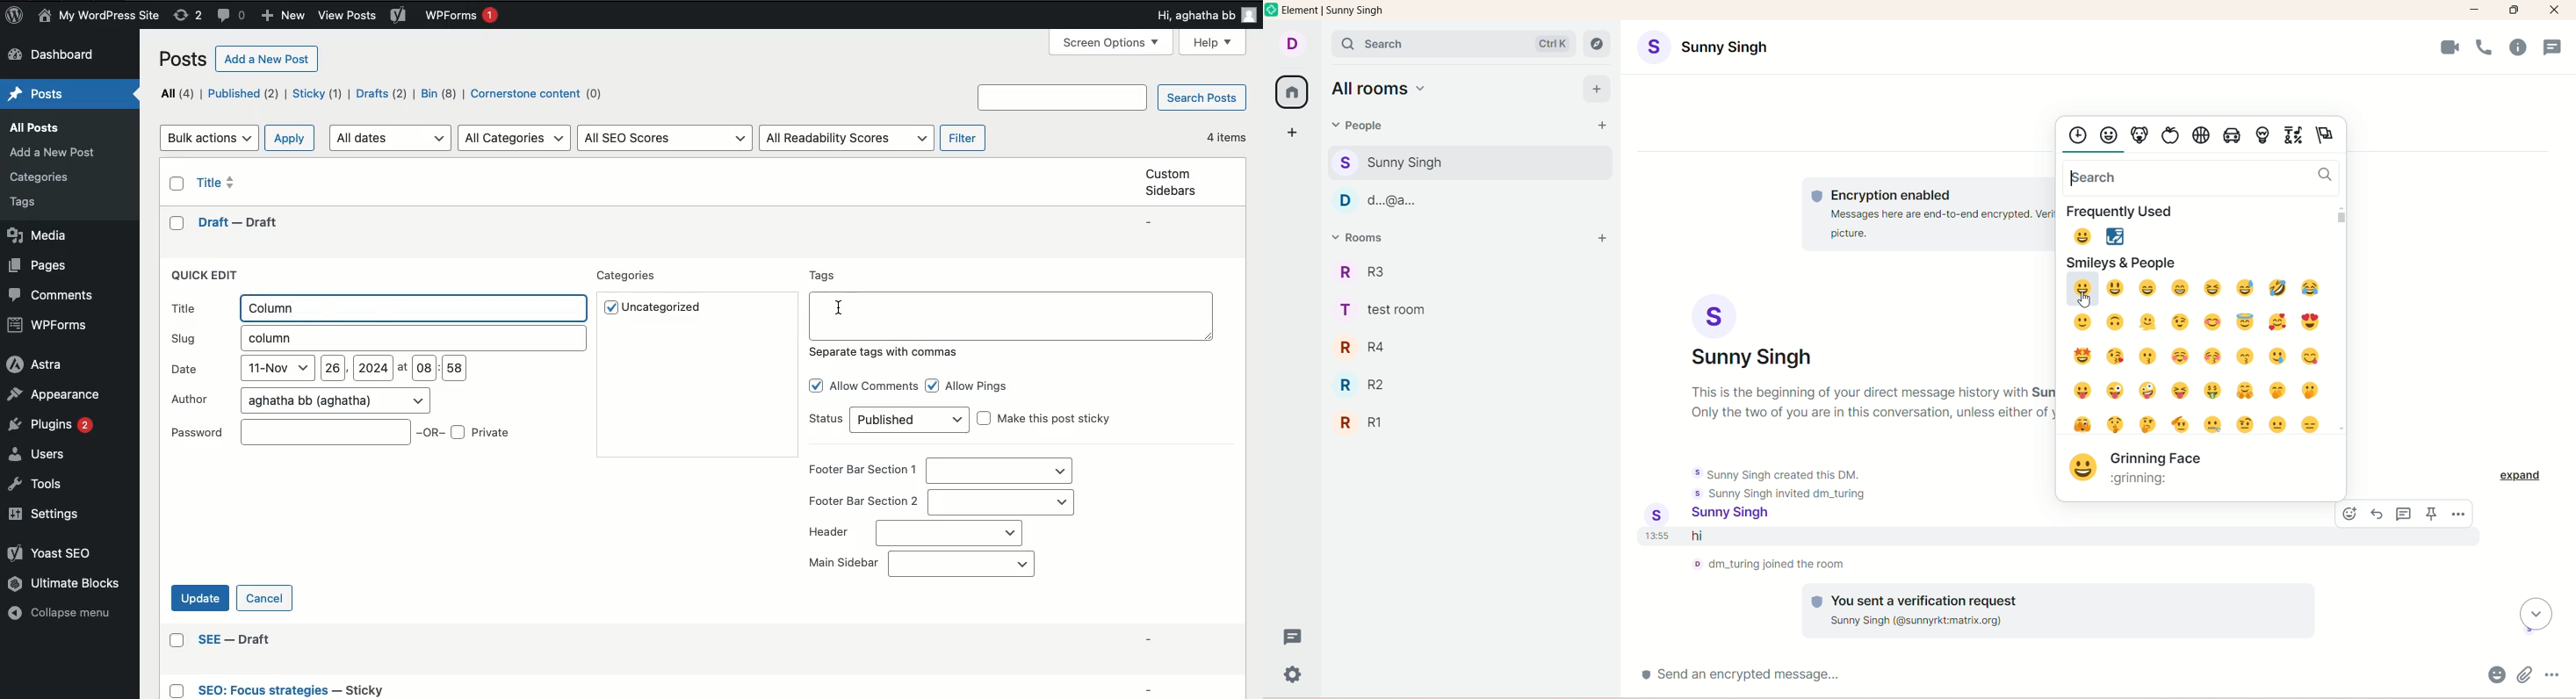  I want to click on Posts, so click(181, 61).